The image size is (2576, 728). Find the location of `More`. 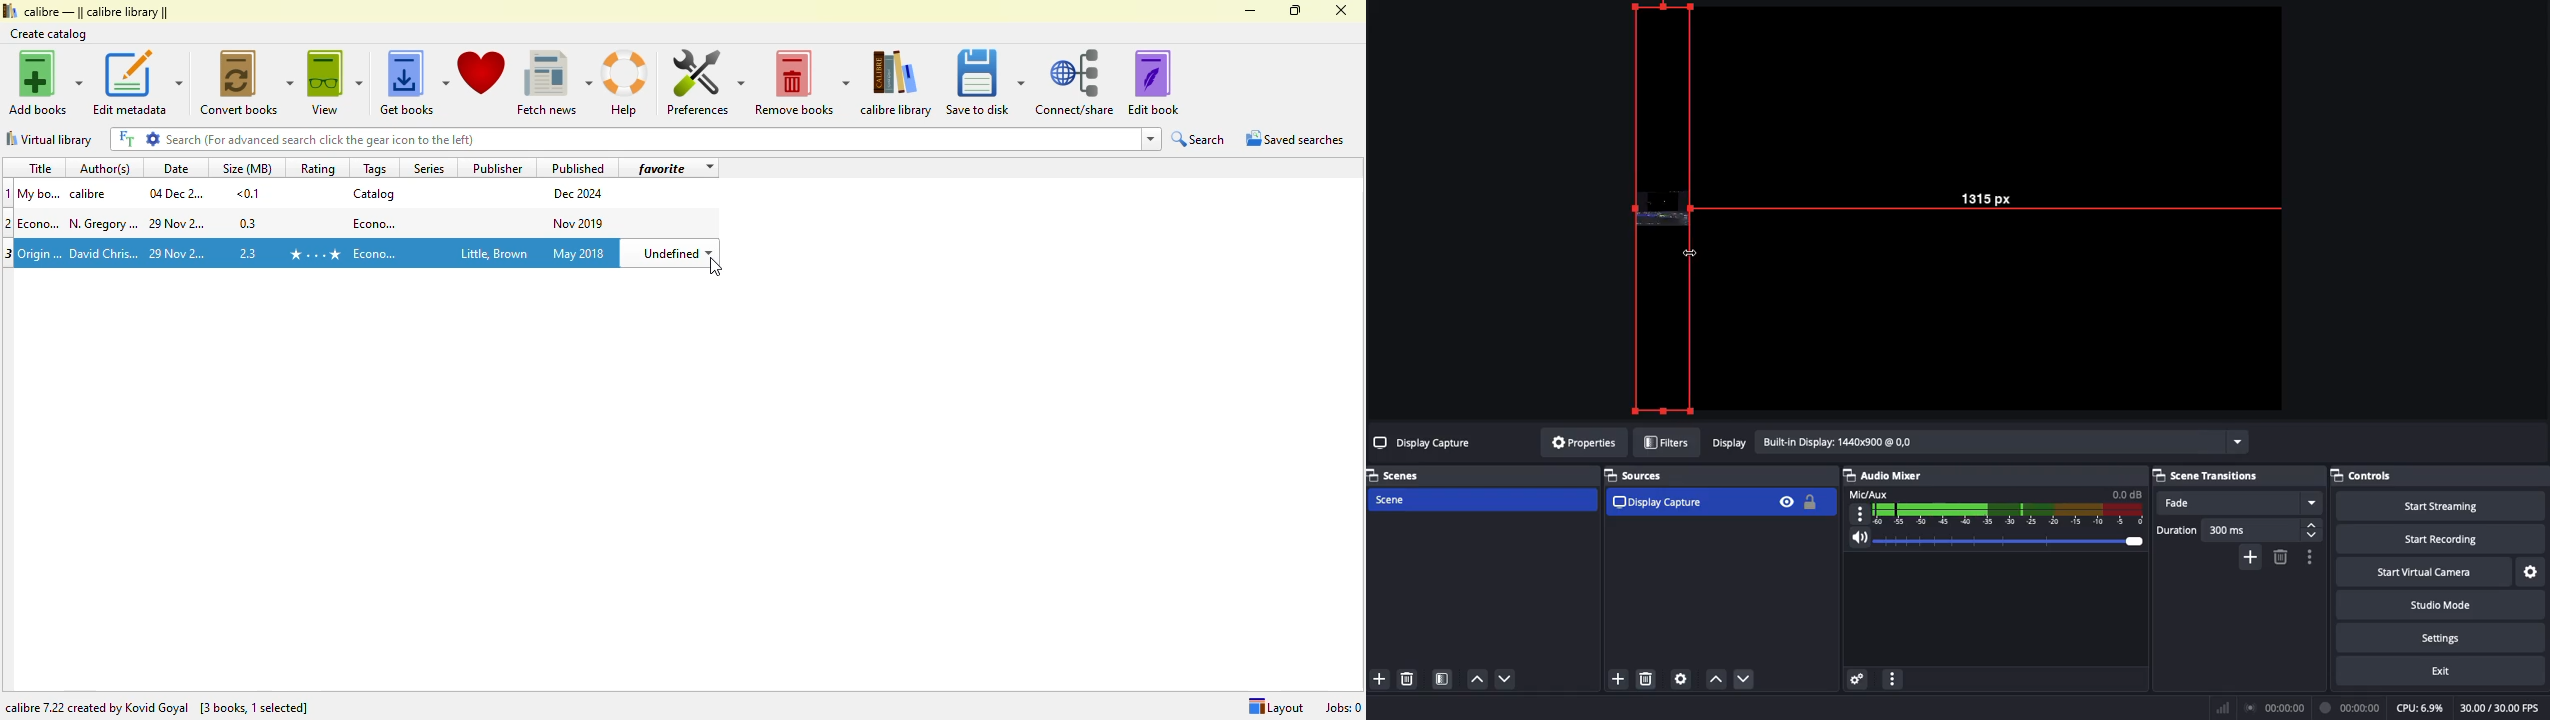

More is located at coordinates (1892, 681).